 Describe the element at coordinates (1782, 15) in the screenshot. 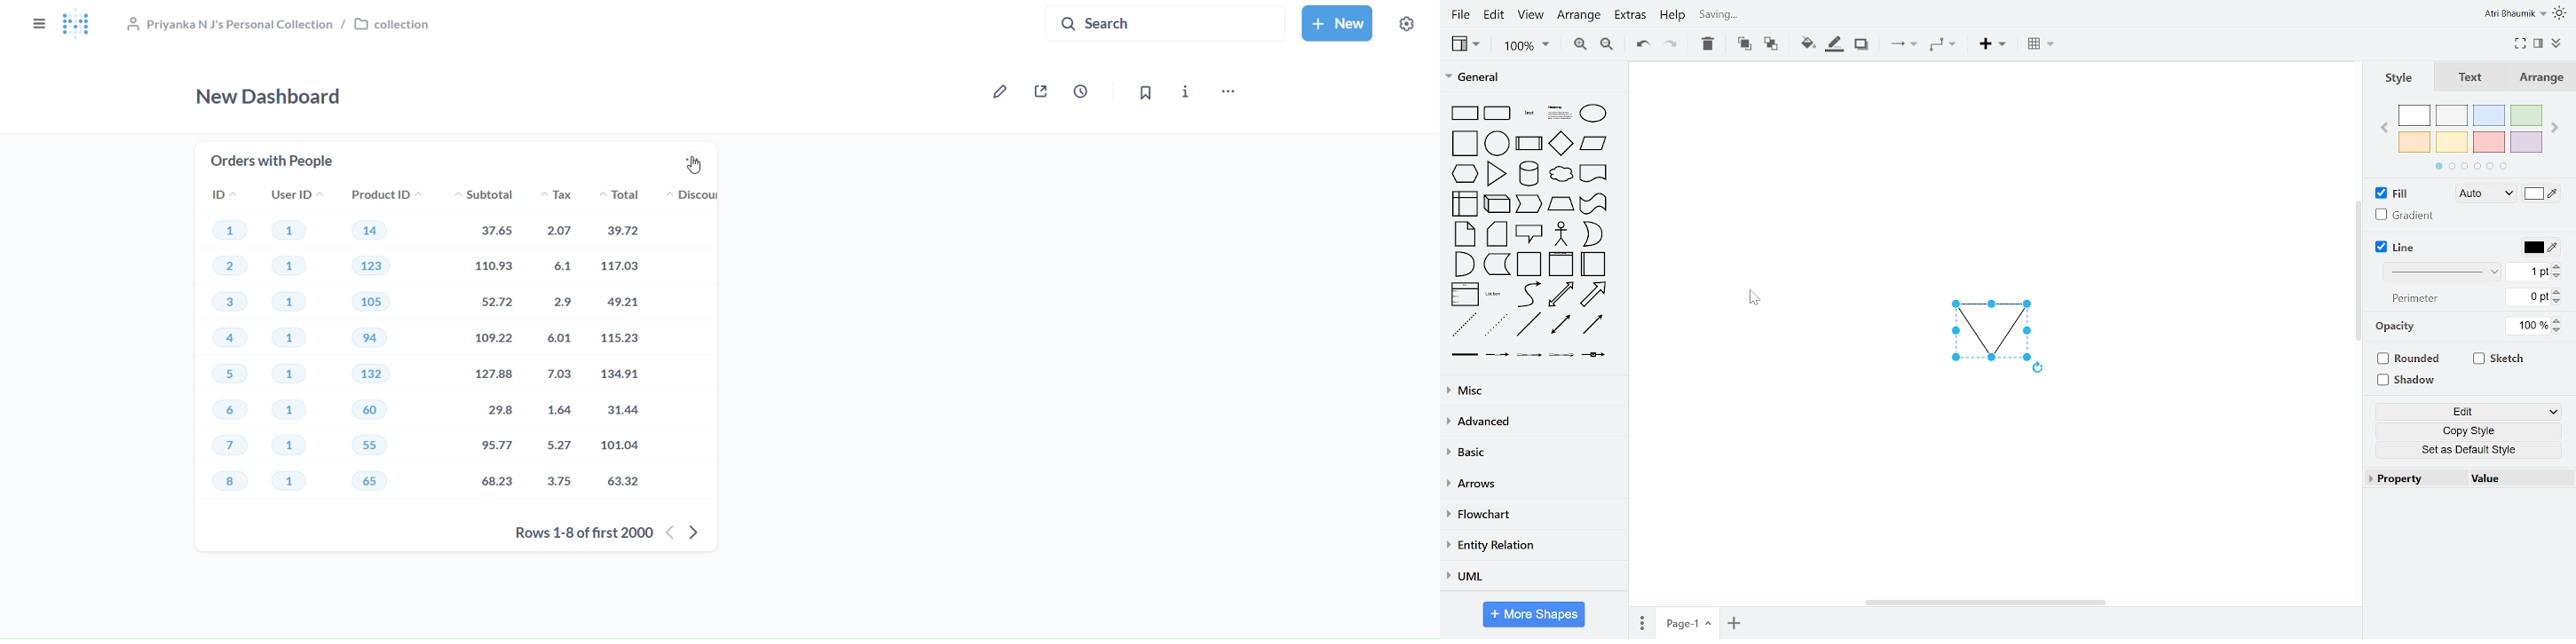

I see `saving` at that location.